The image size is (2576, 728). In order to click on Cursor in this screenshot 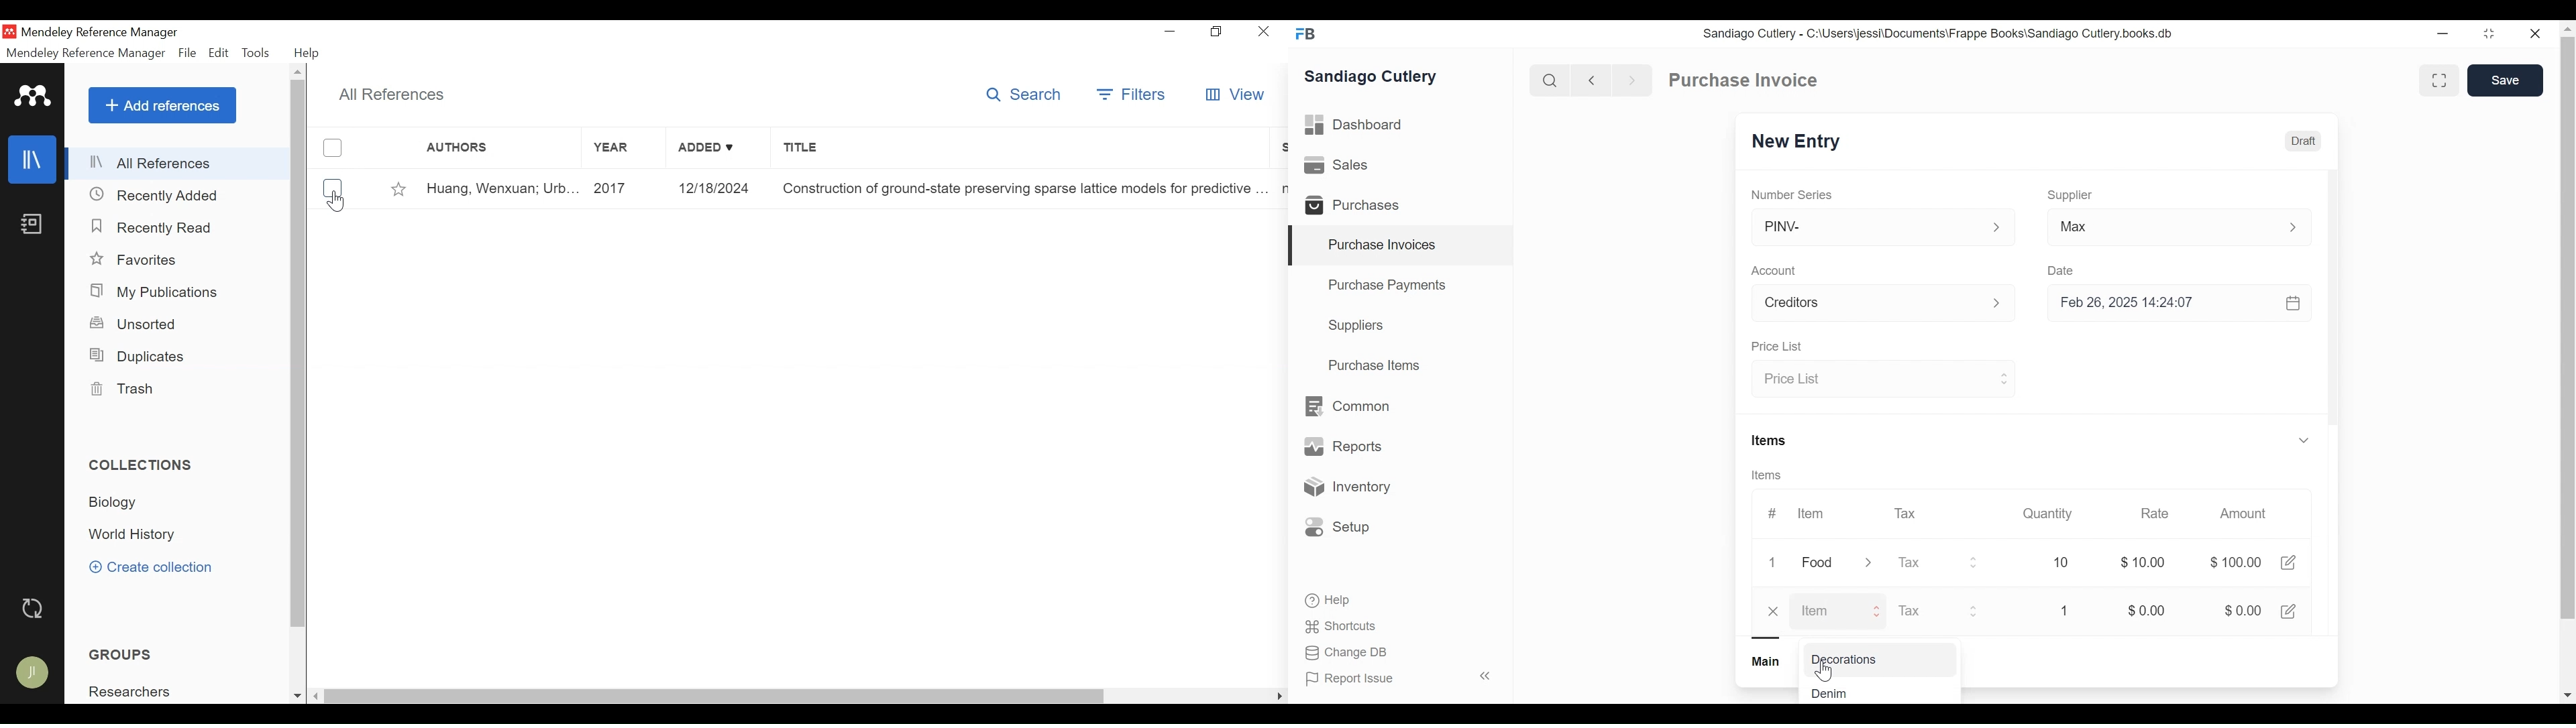, I will do `click(1828, 672)`.